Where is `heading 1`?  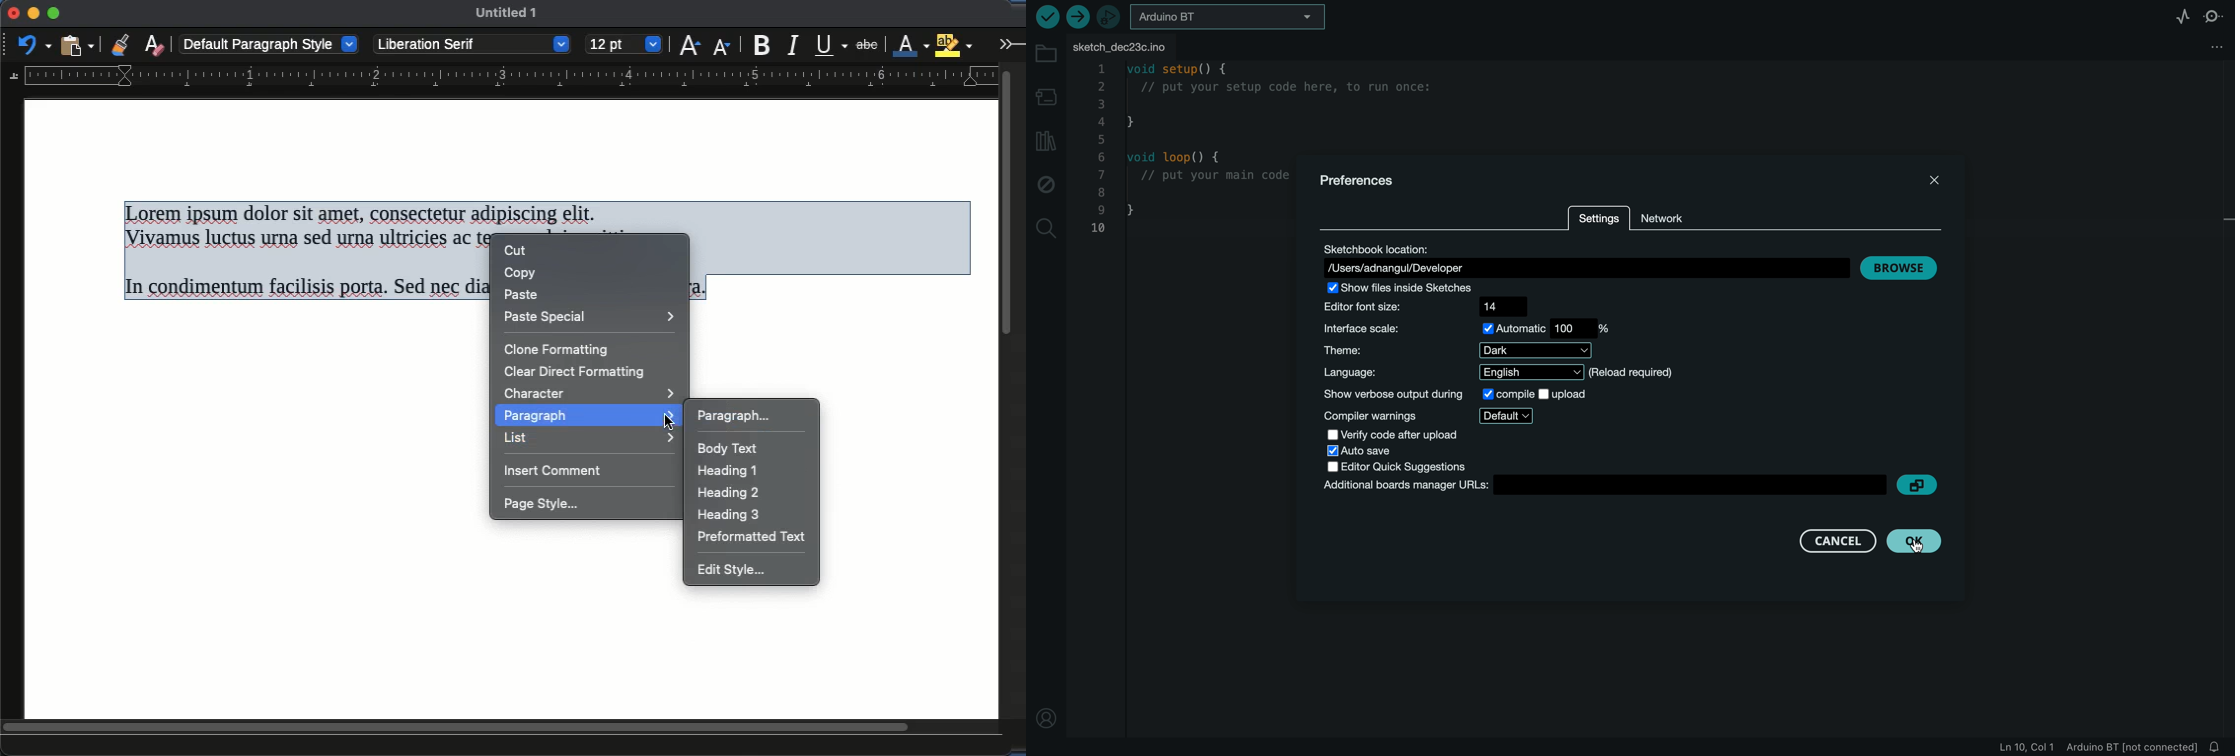
heading 1 is located at coordinates (728, 473).